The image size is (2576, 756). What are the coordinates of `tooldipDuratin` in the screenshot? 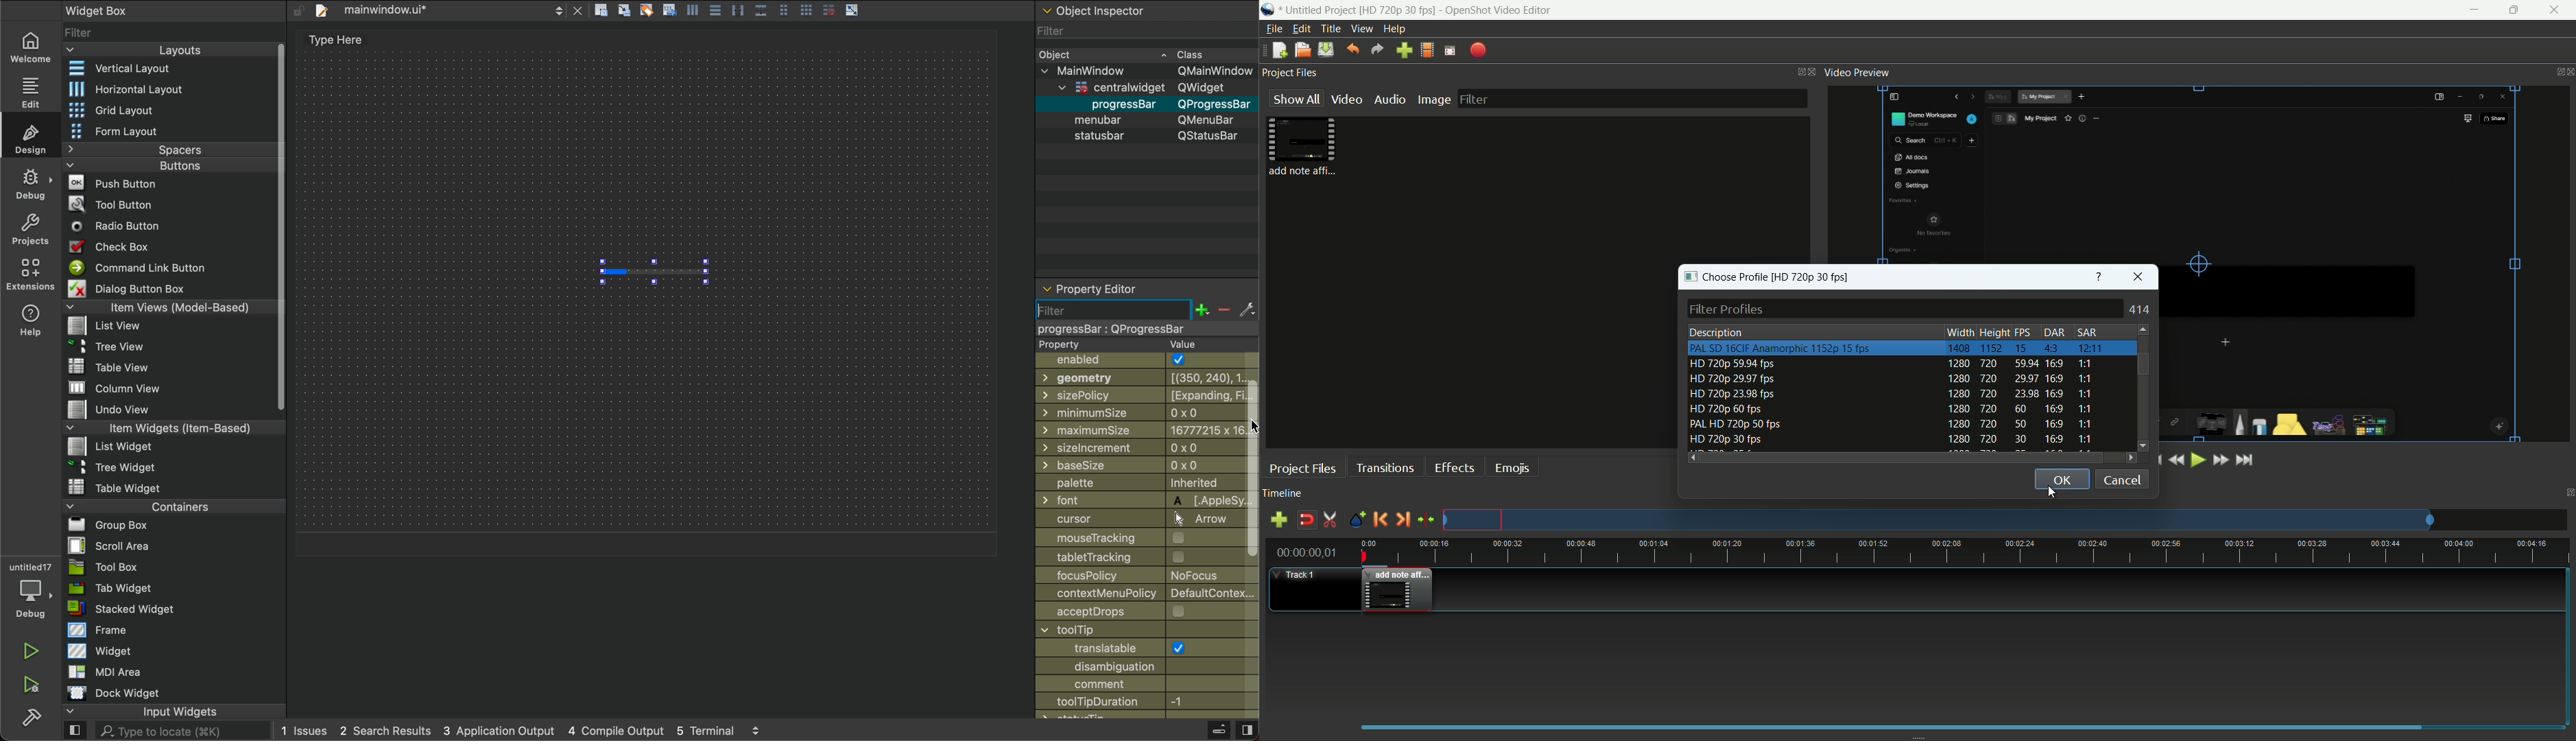 It's located at (1146, 703).